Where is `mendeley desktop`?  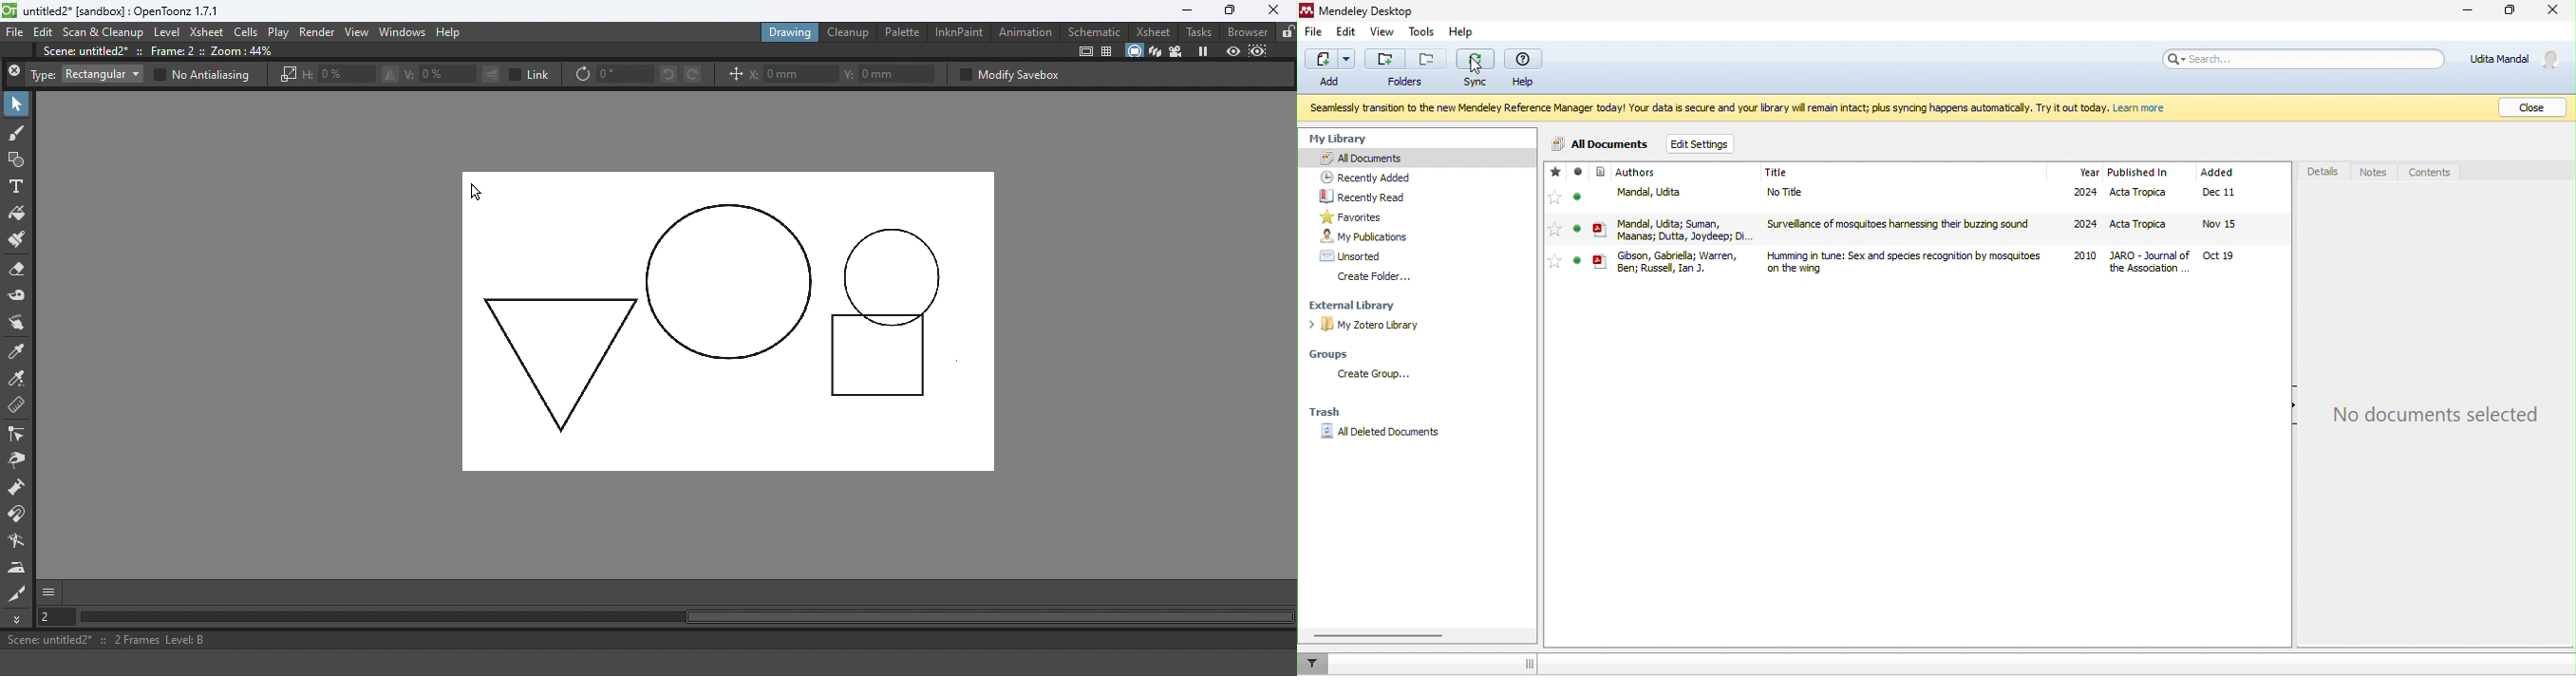 mendeley desktop is located at coordinates (1365, 9).